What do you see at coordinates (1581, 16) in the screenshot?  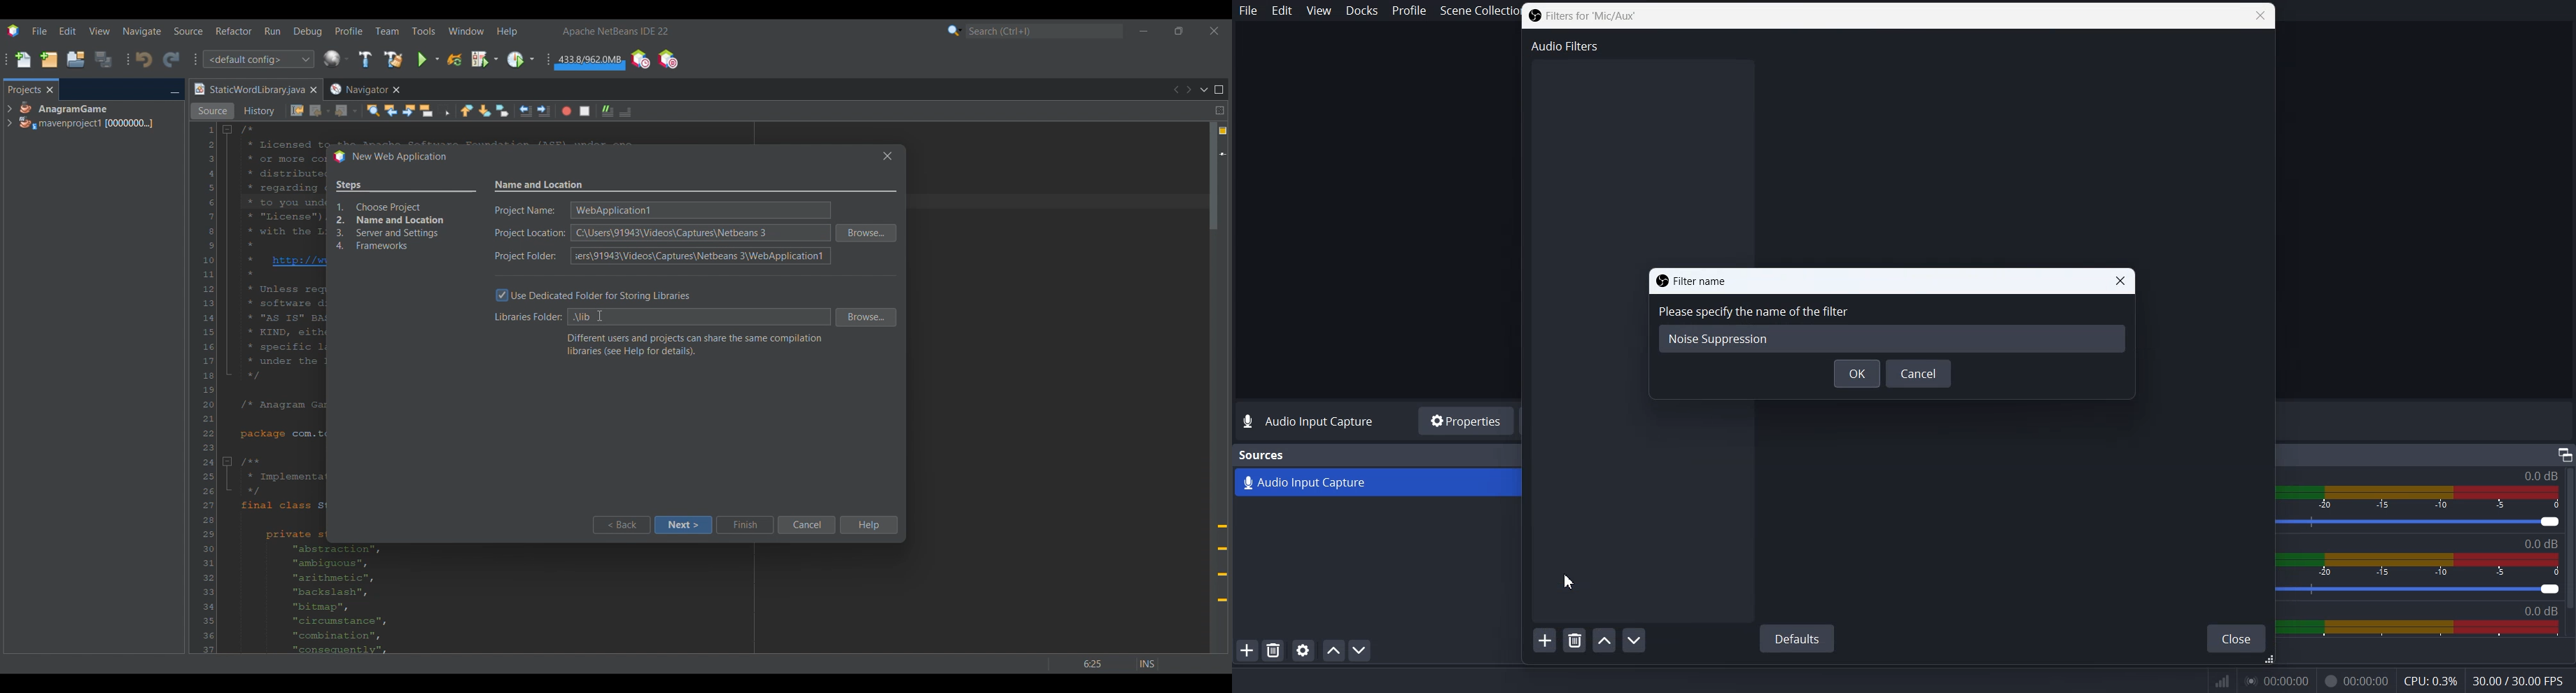 I see `Text` at bounding box center [1581, 16].